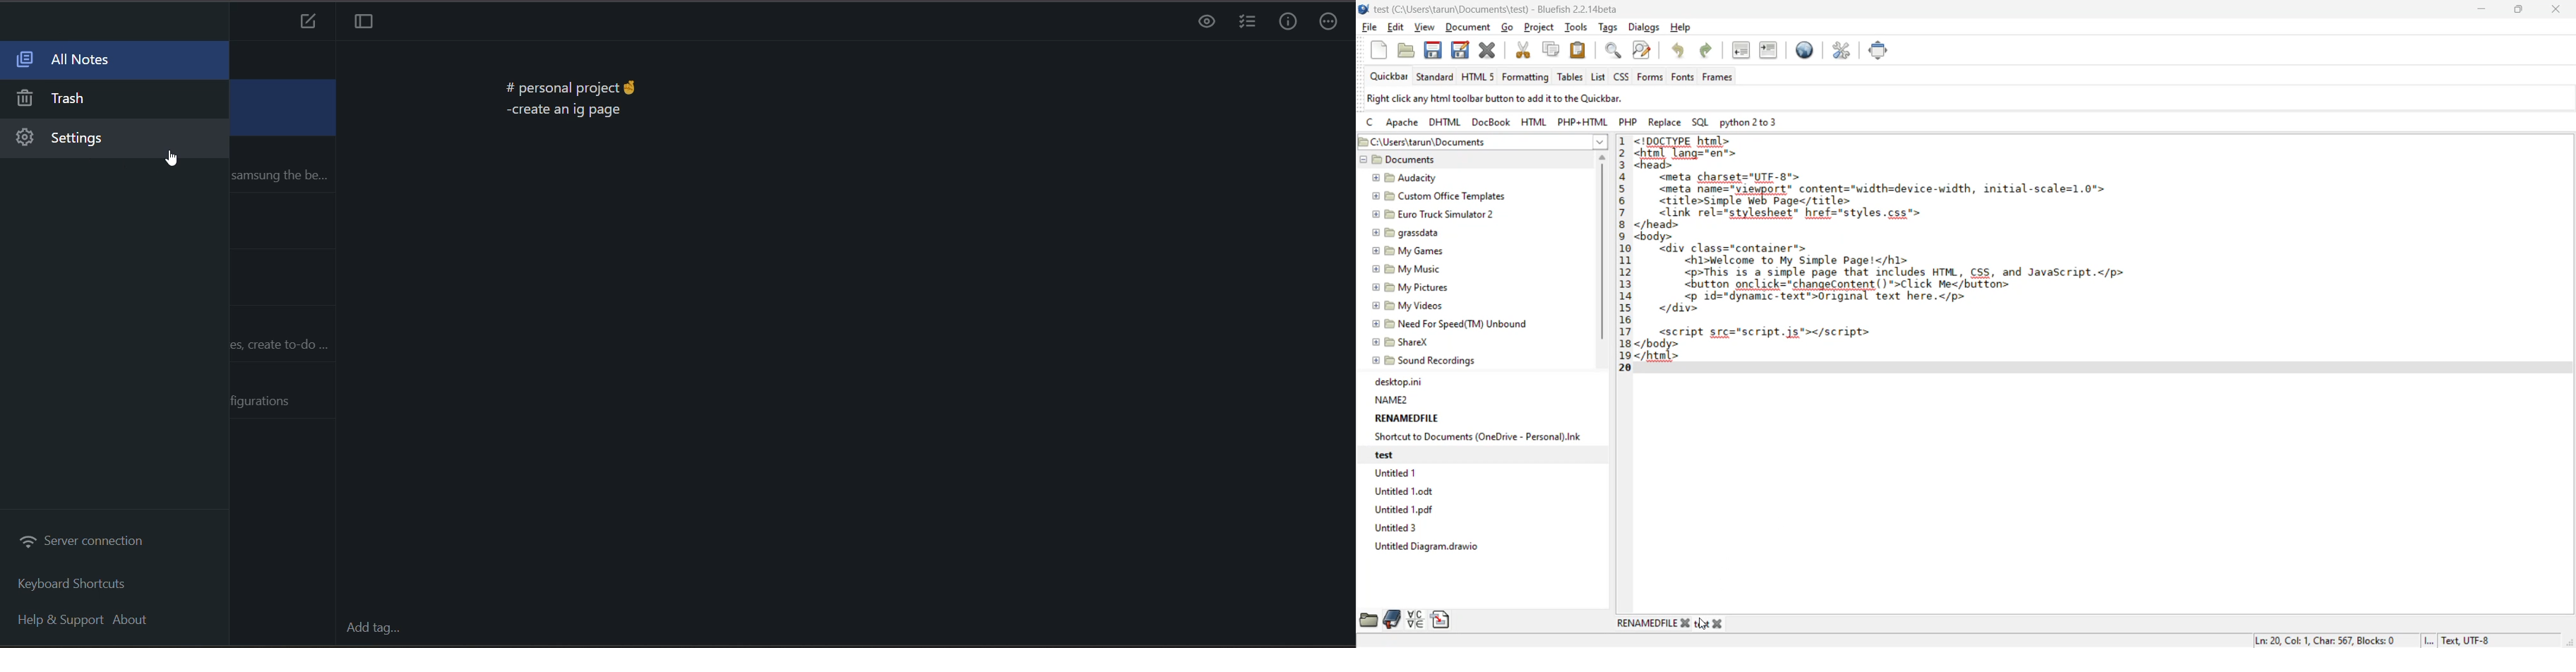 The width and height of the screenshot is (2576, 672). Describe the element at coordinates (1440, 619) in the screenshot. I see `snippets` at that location.